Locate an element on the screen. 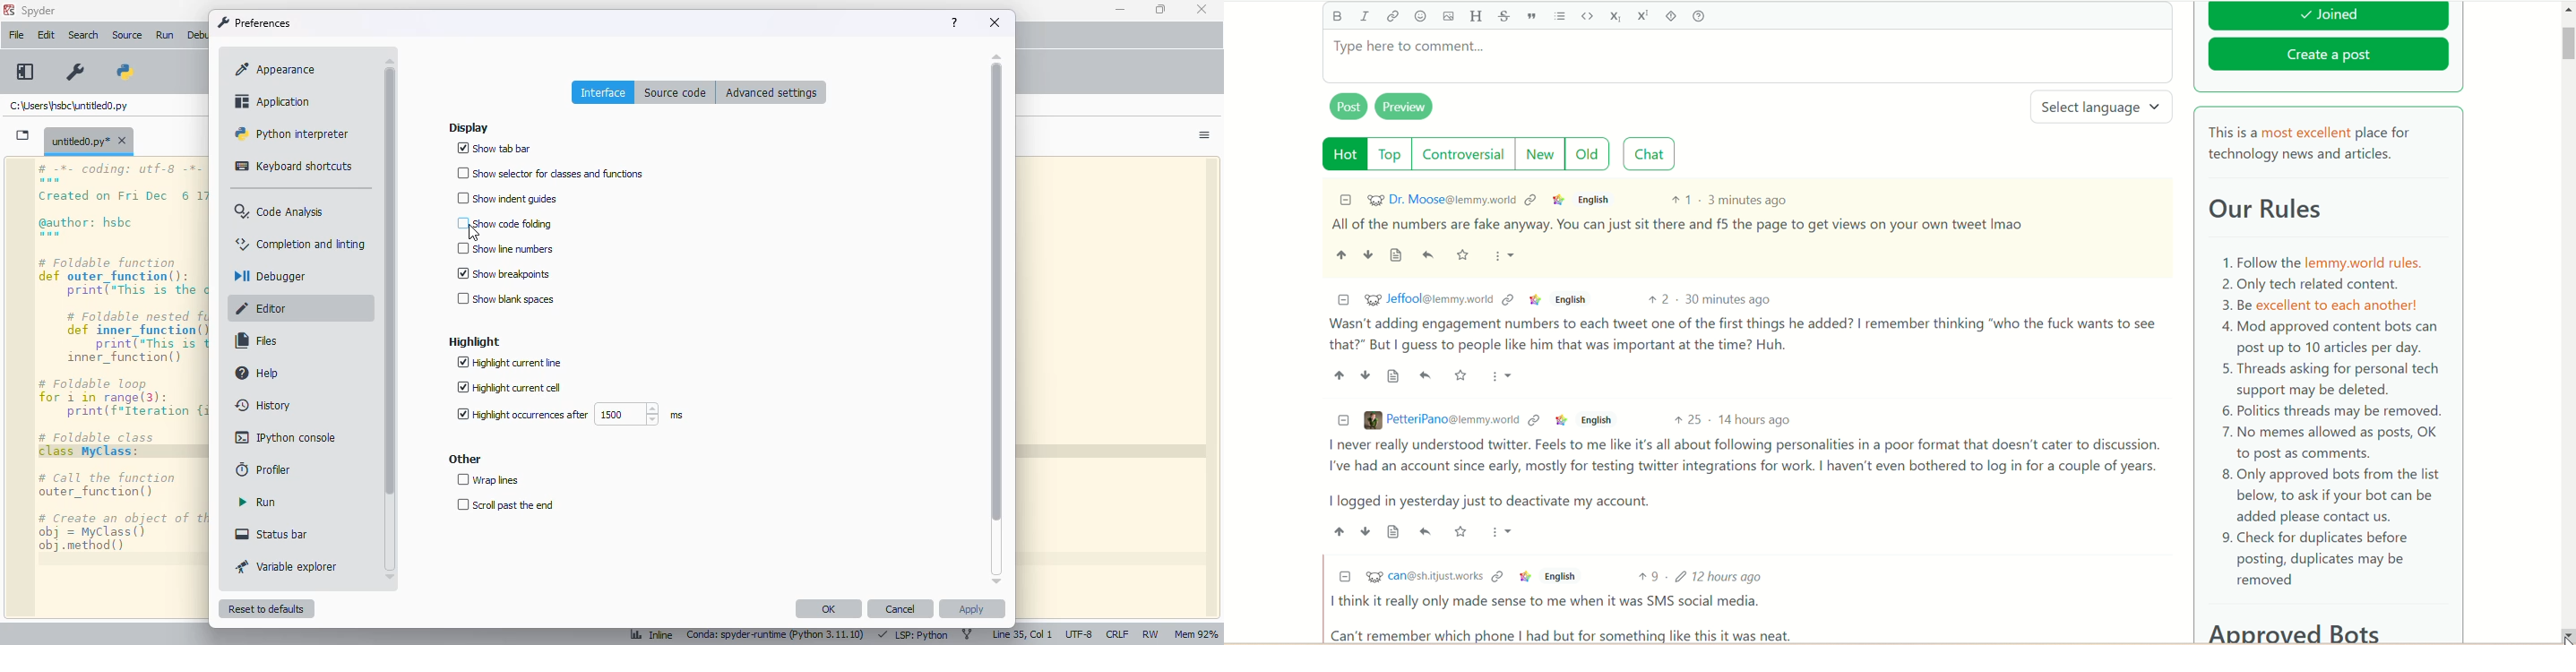  italics is located at coordinates (1364, 15).